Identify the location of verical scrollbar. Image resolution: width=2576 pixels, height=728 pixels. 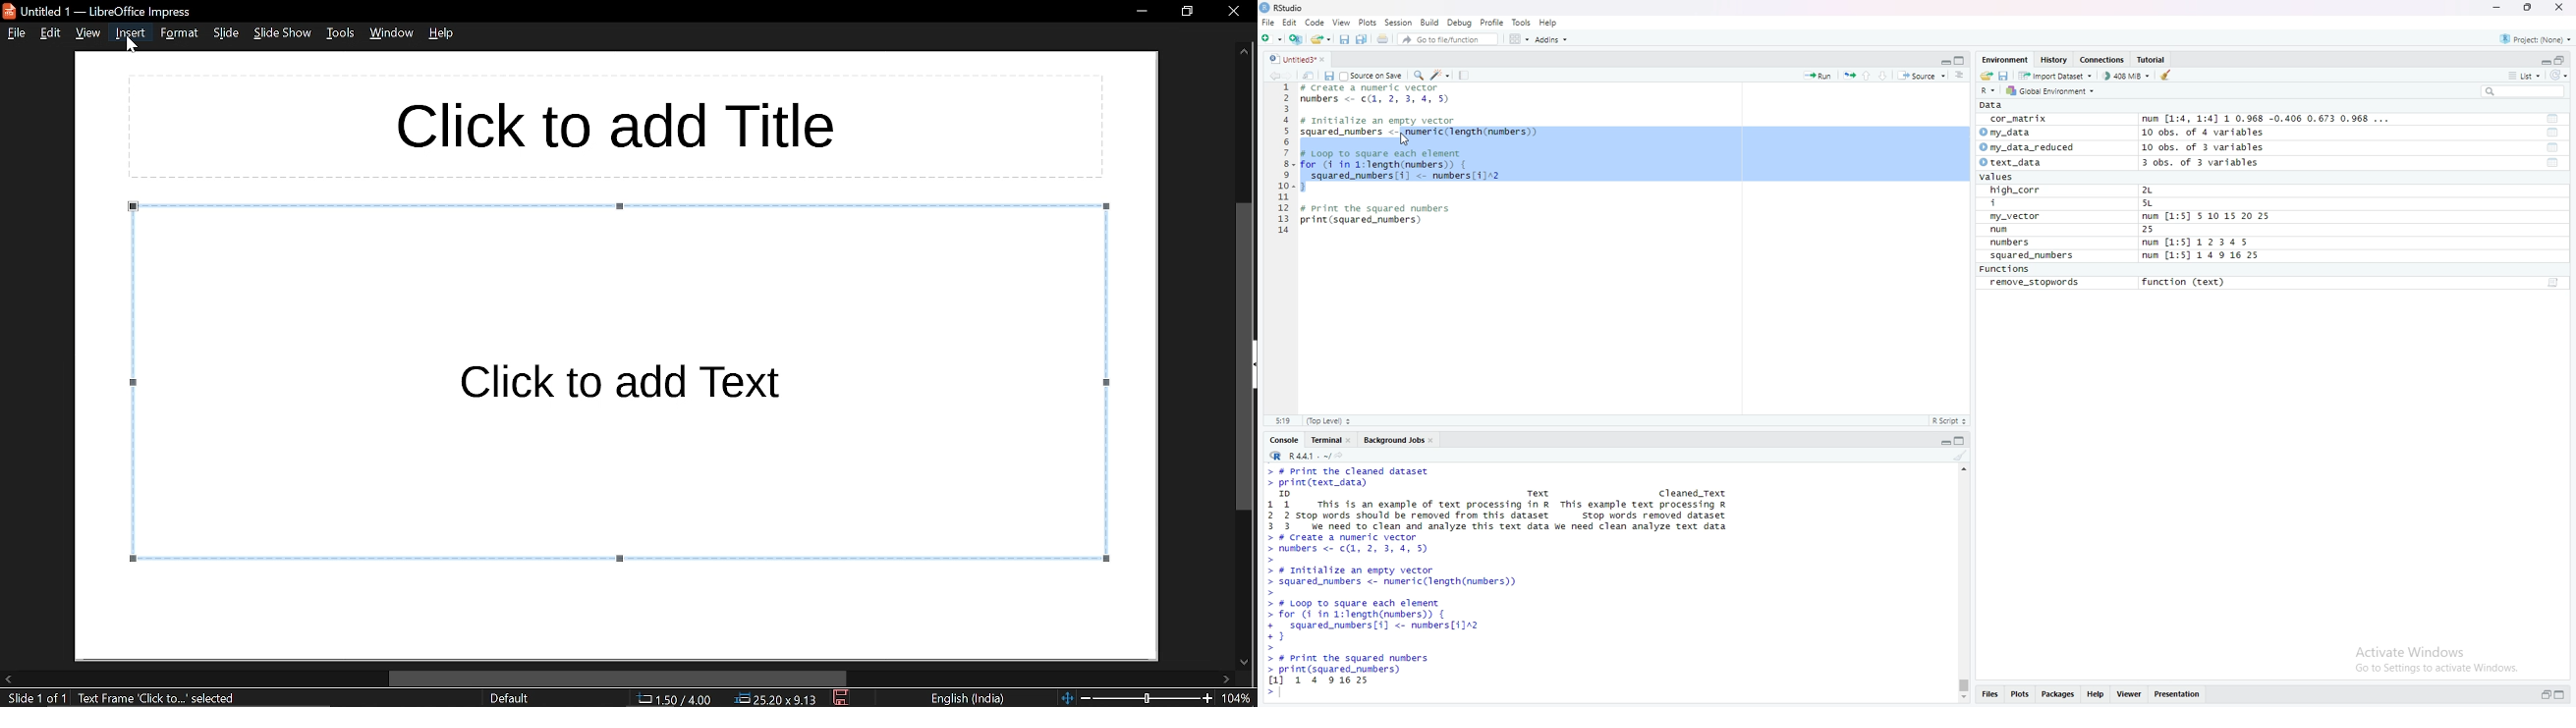
(1962, 685).